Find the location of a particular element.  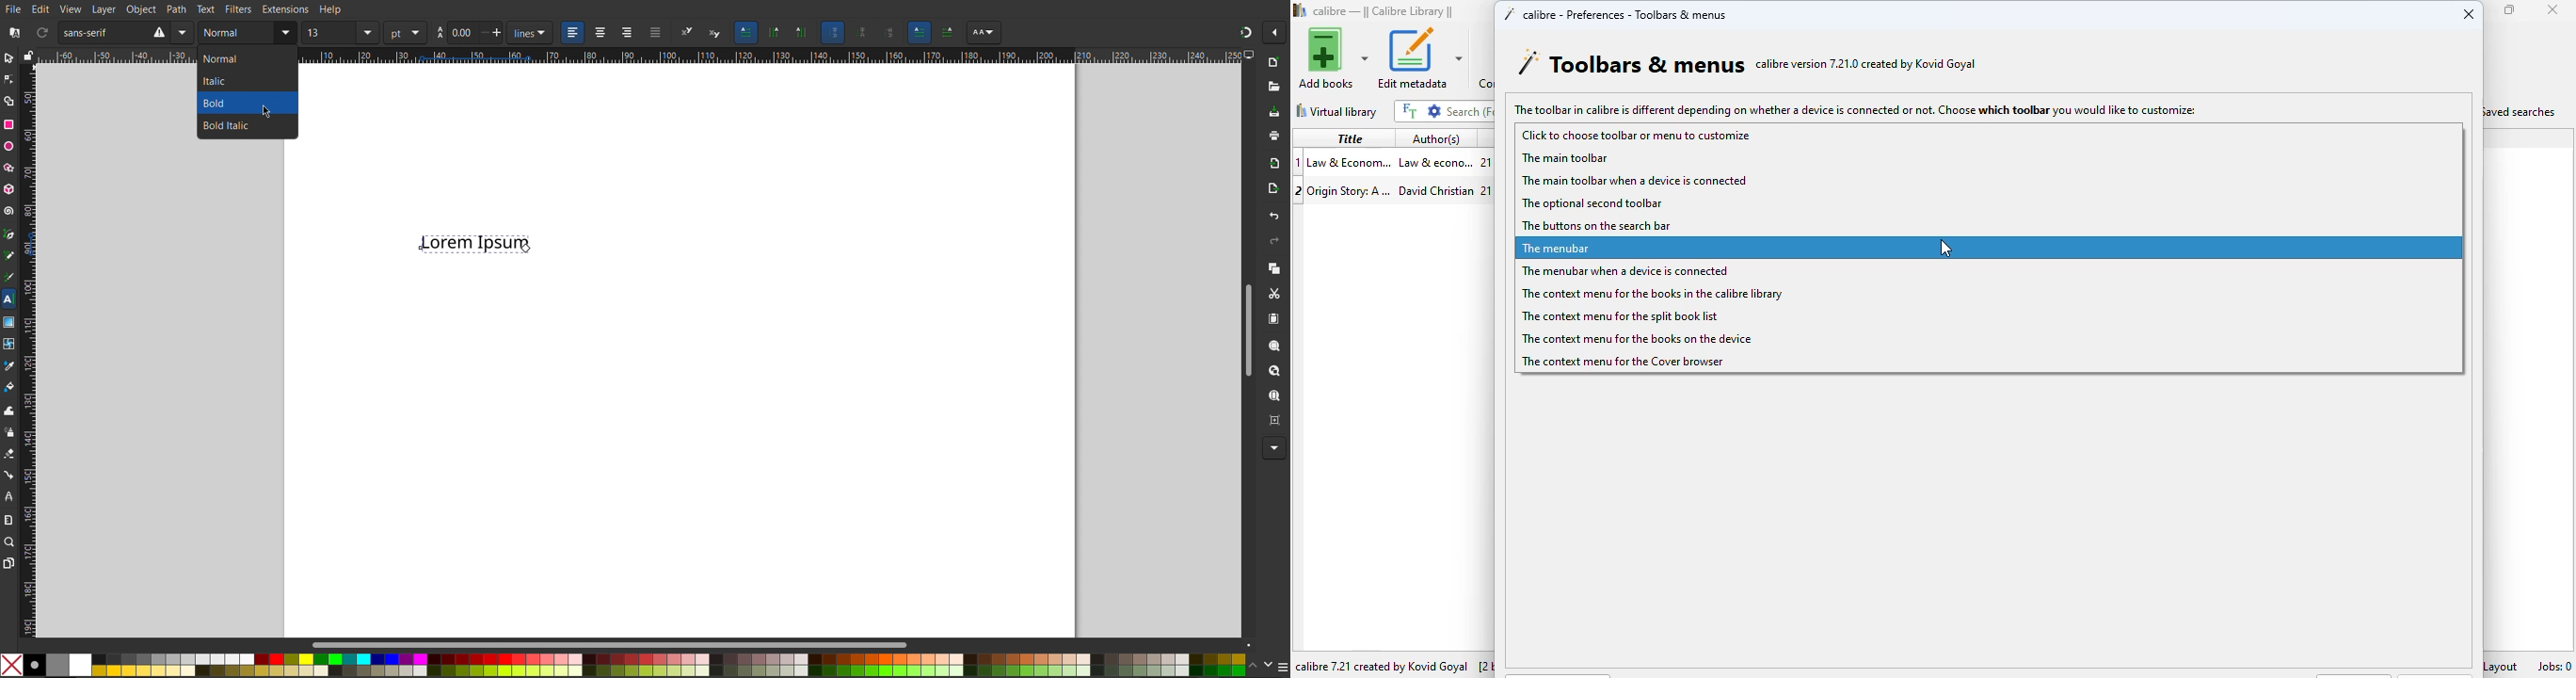

calibre - preferences - toolbars & menus is located at coordinates (1614, 13).